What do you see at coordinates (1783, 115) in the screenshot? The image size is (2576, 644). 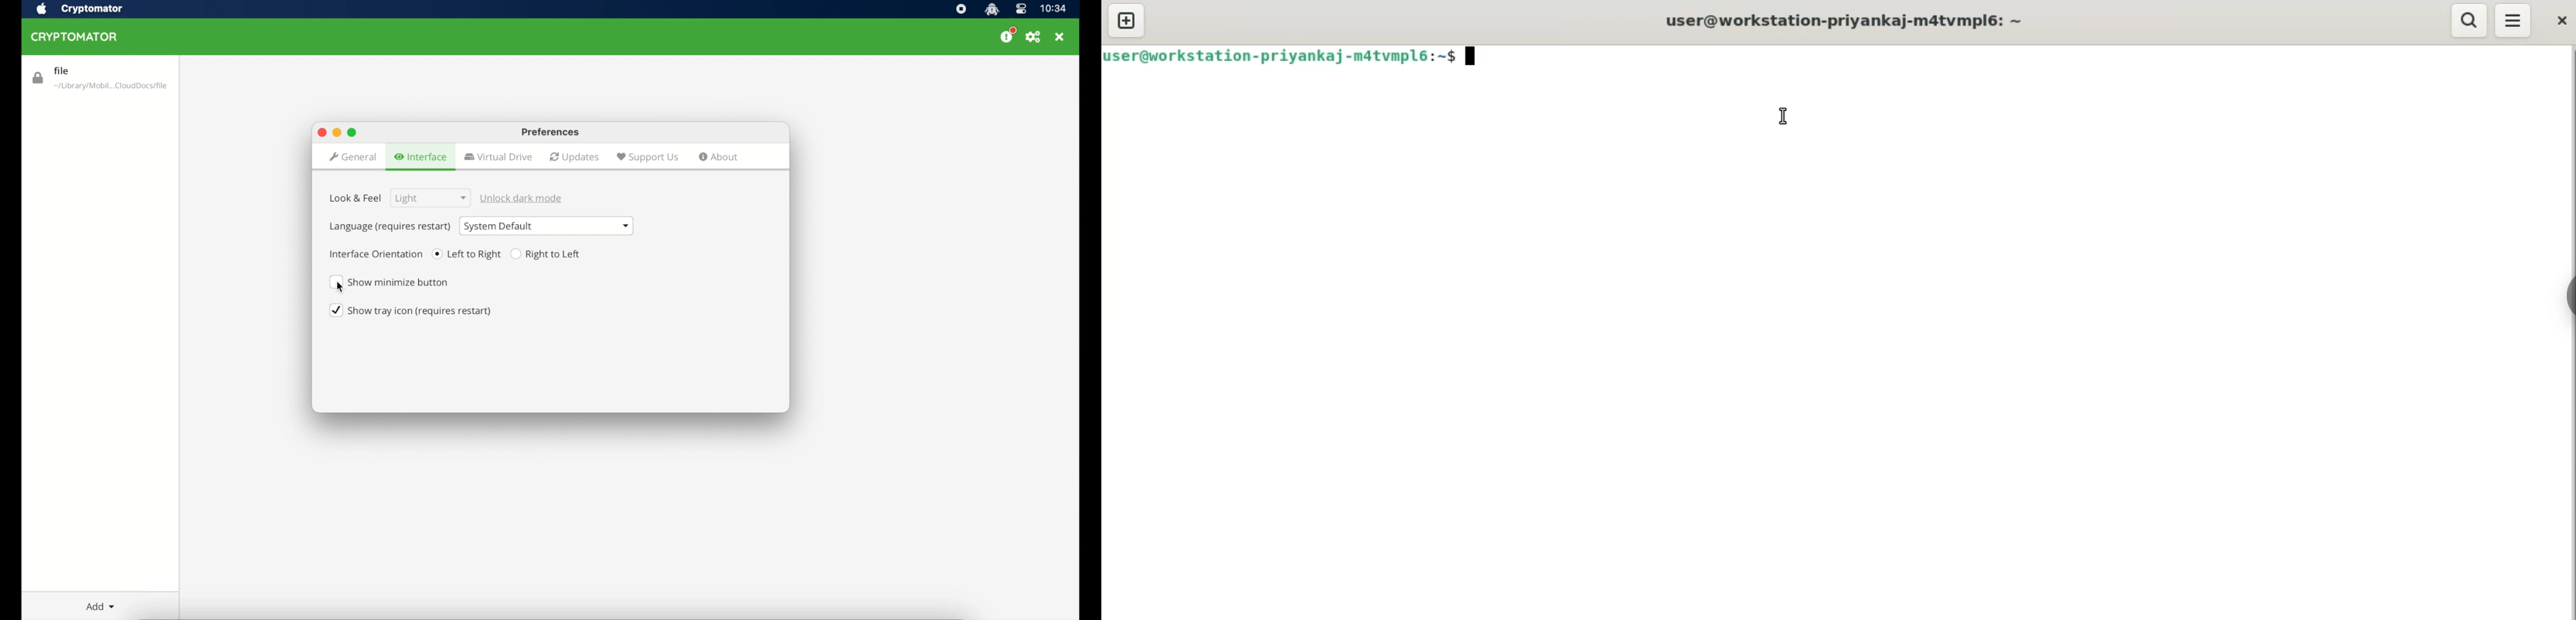 I see `cursor` at bounding box center [1783, 115].